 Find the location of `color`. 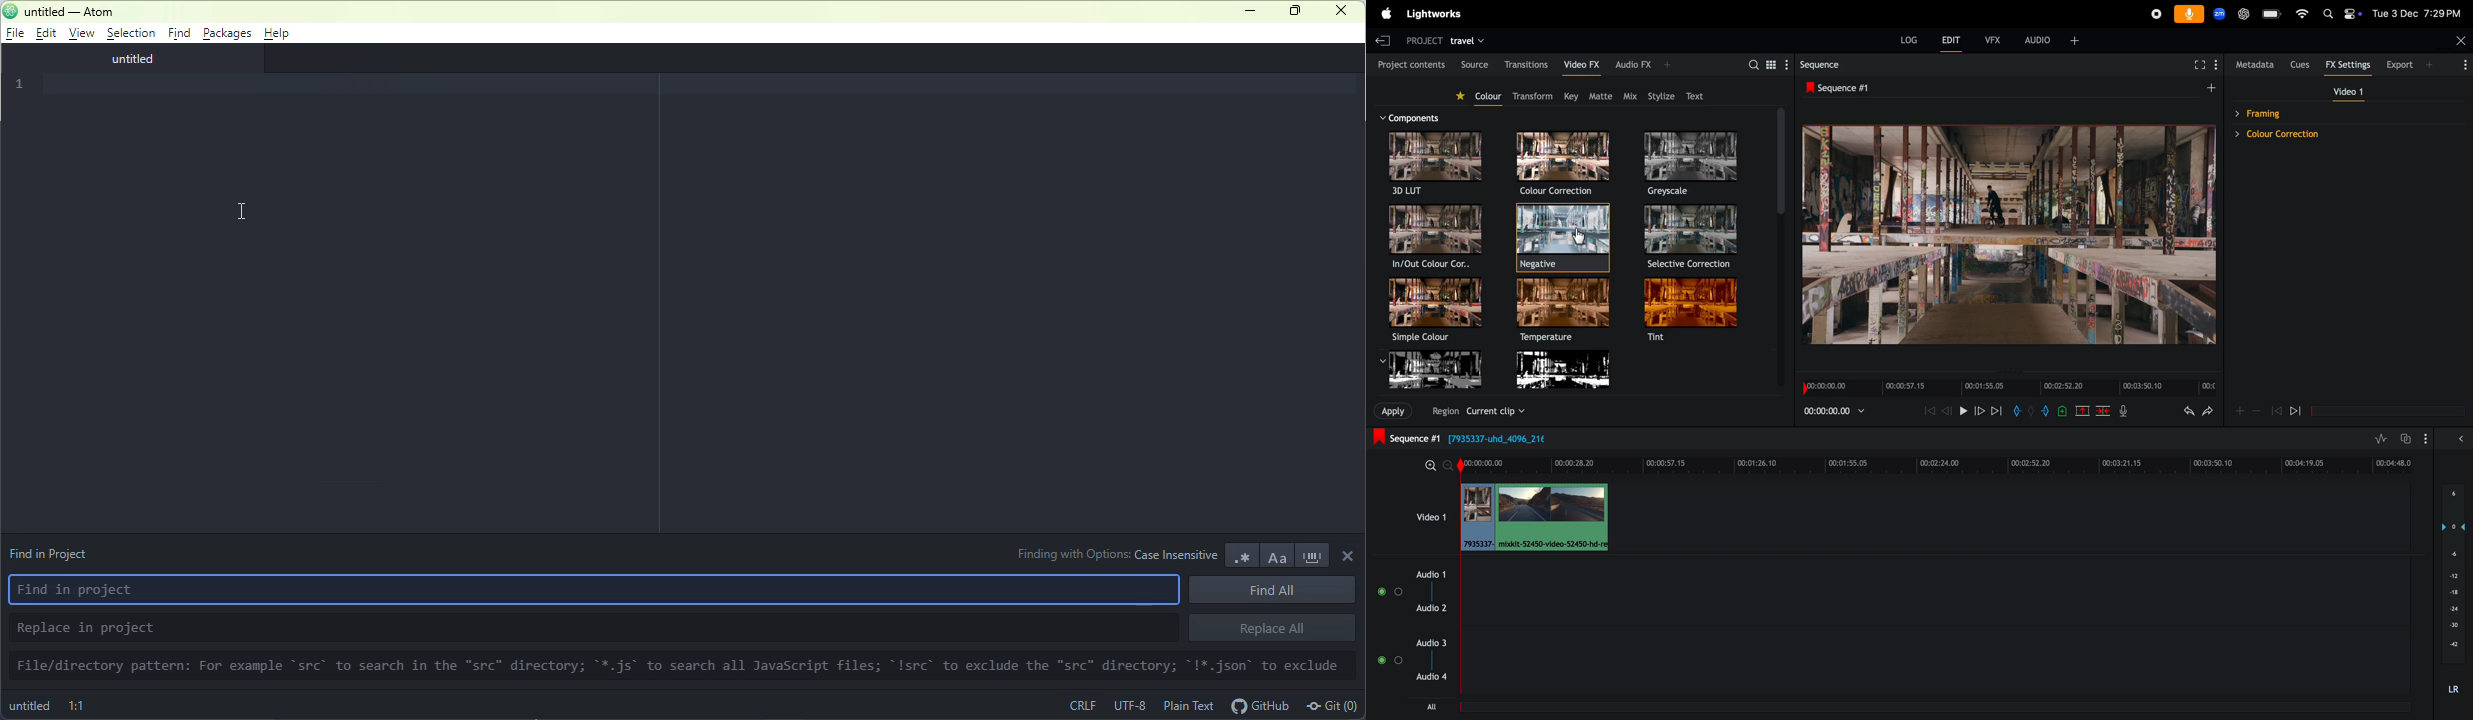

color is located at coordinates (1482, 97).